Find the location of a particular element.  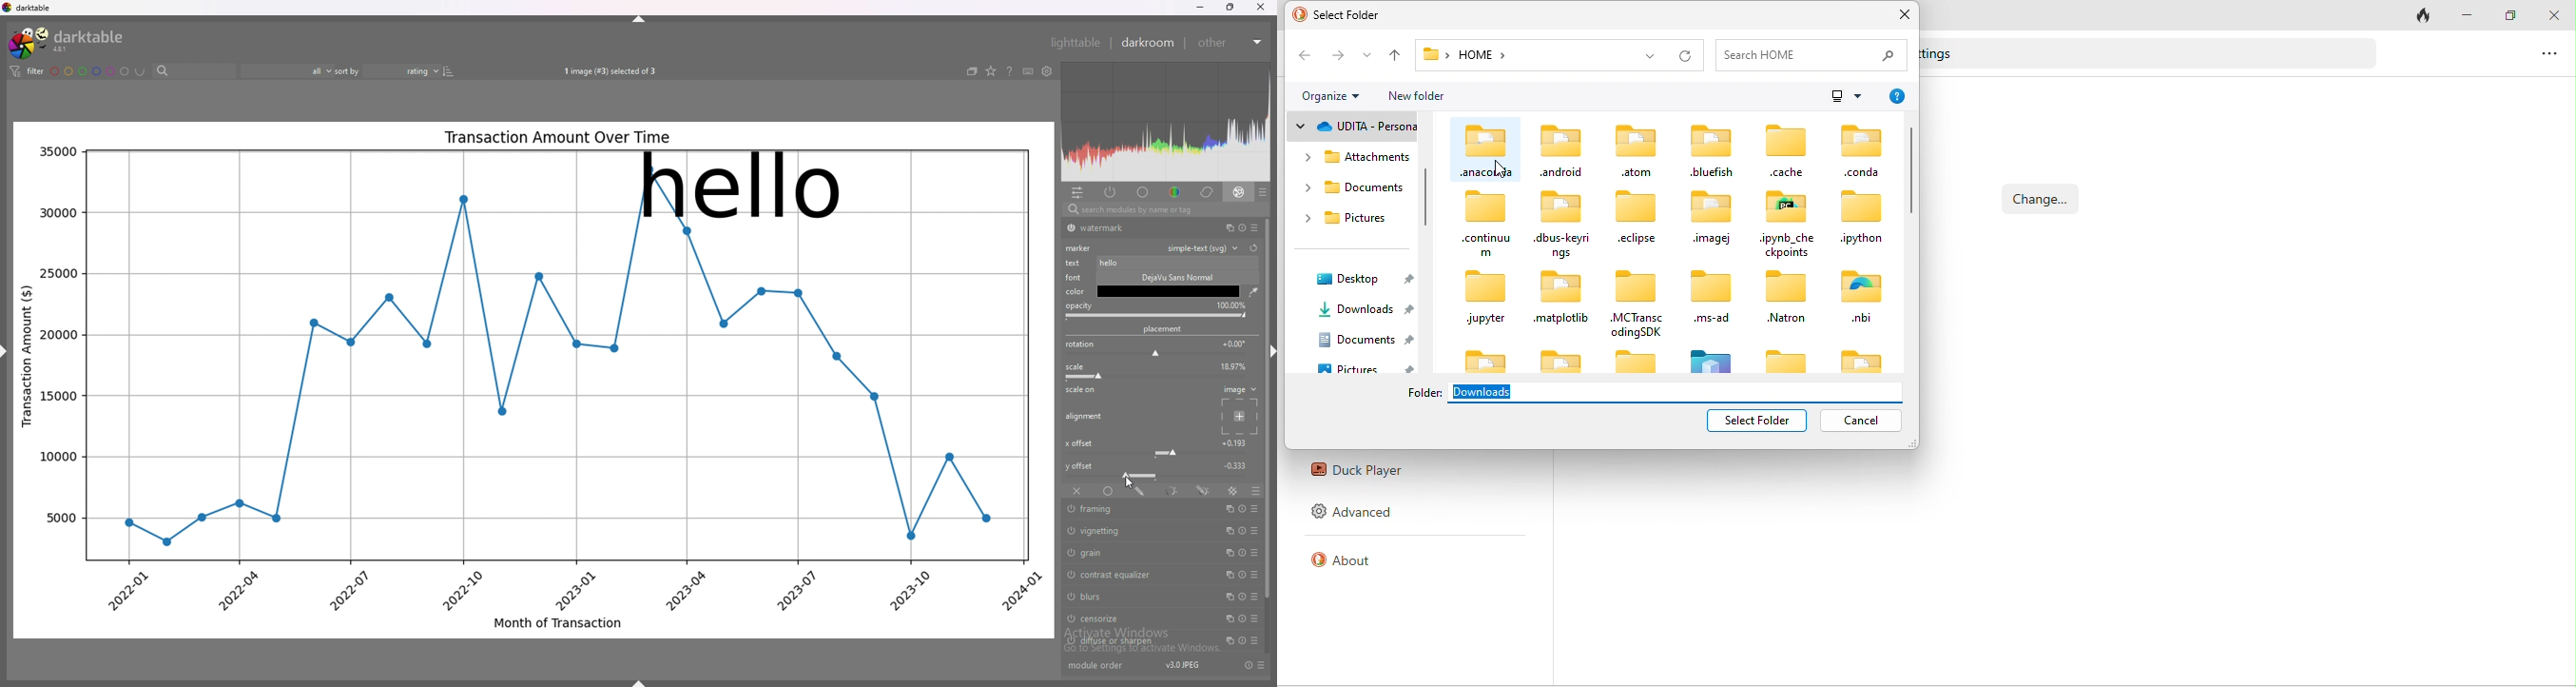

previous location is located at coordinates (1646, 53).